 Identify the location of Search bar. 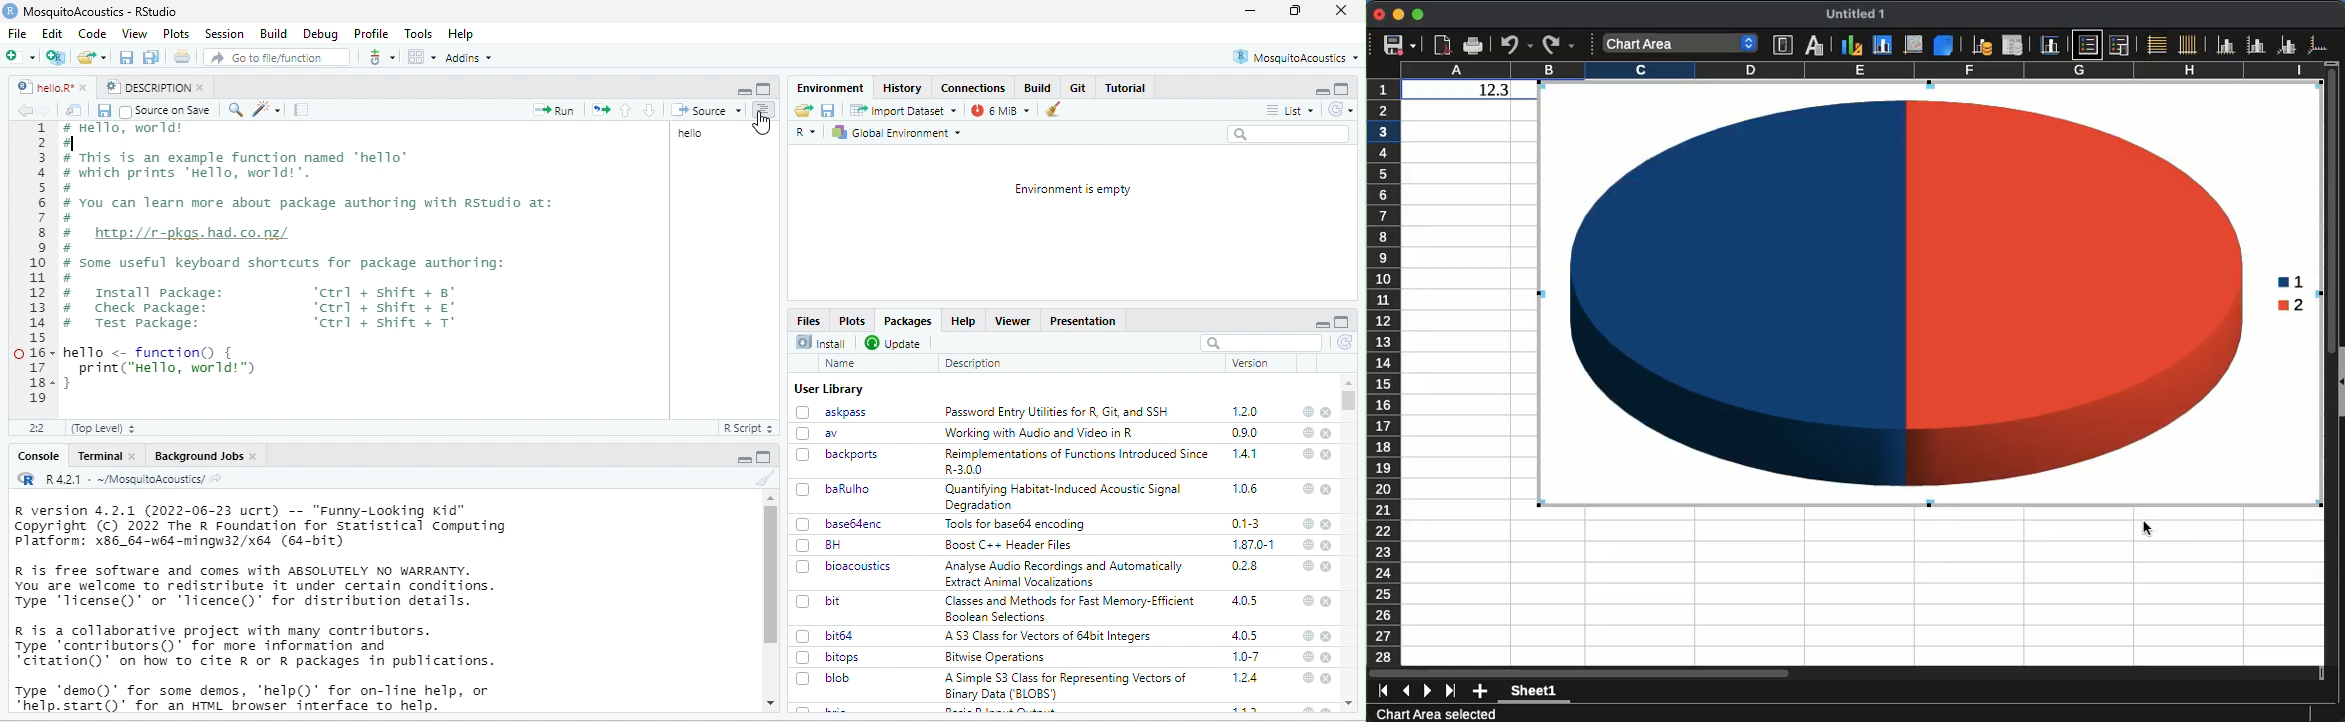
(1290, 134).